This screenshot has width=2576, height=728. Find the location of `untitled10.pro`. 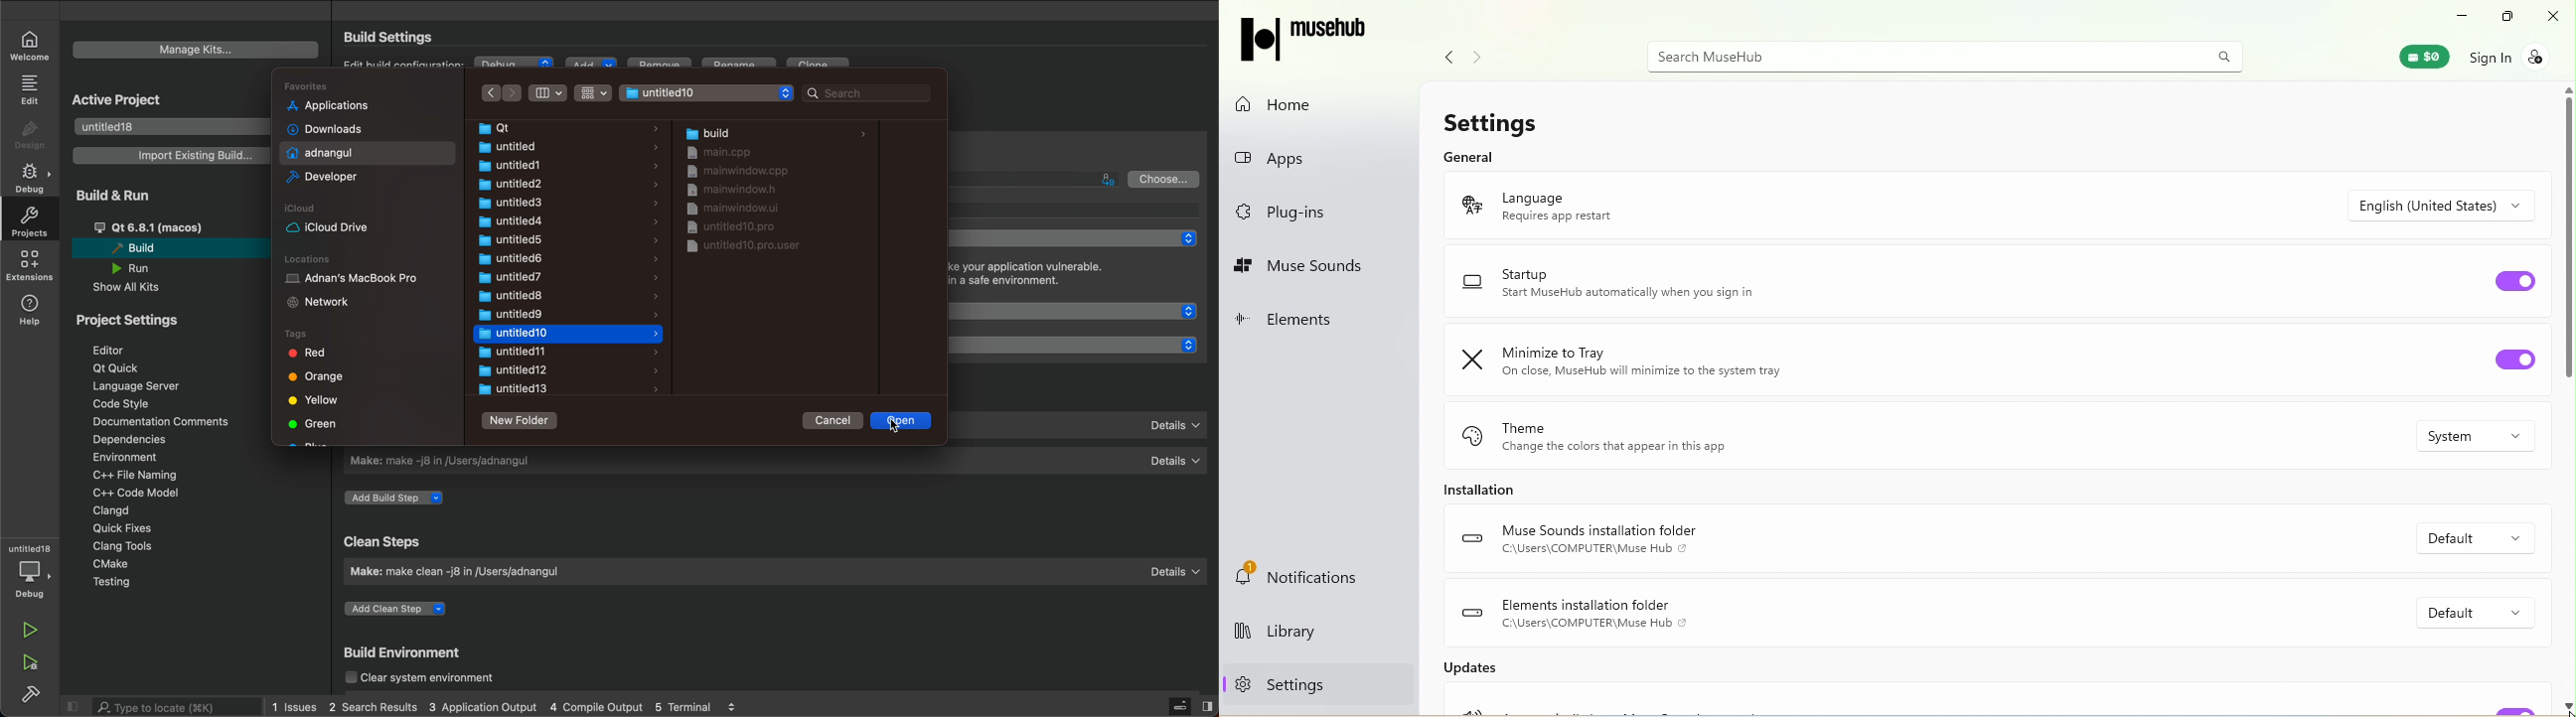

untitled10.pro is located at coordinates (728, 227).